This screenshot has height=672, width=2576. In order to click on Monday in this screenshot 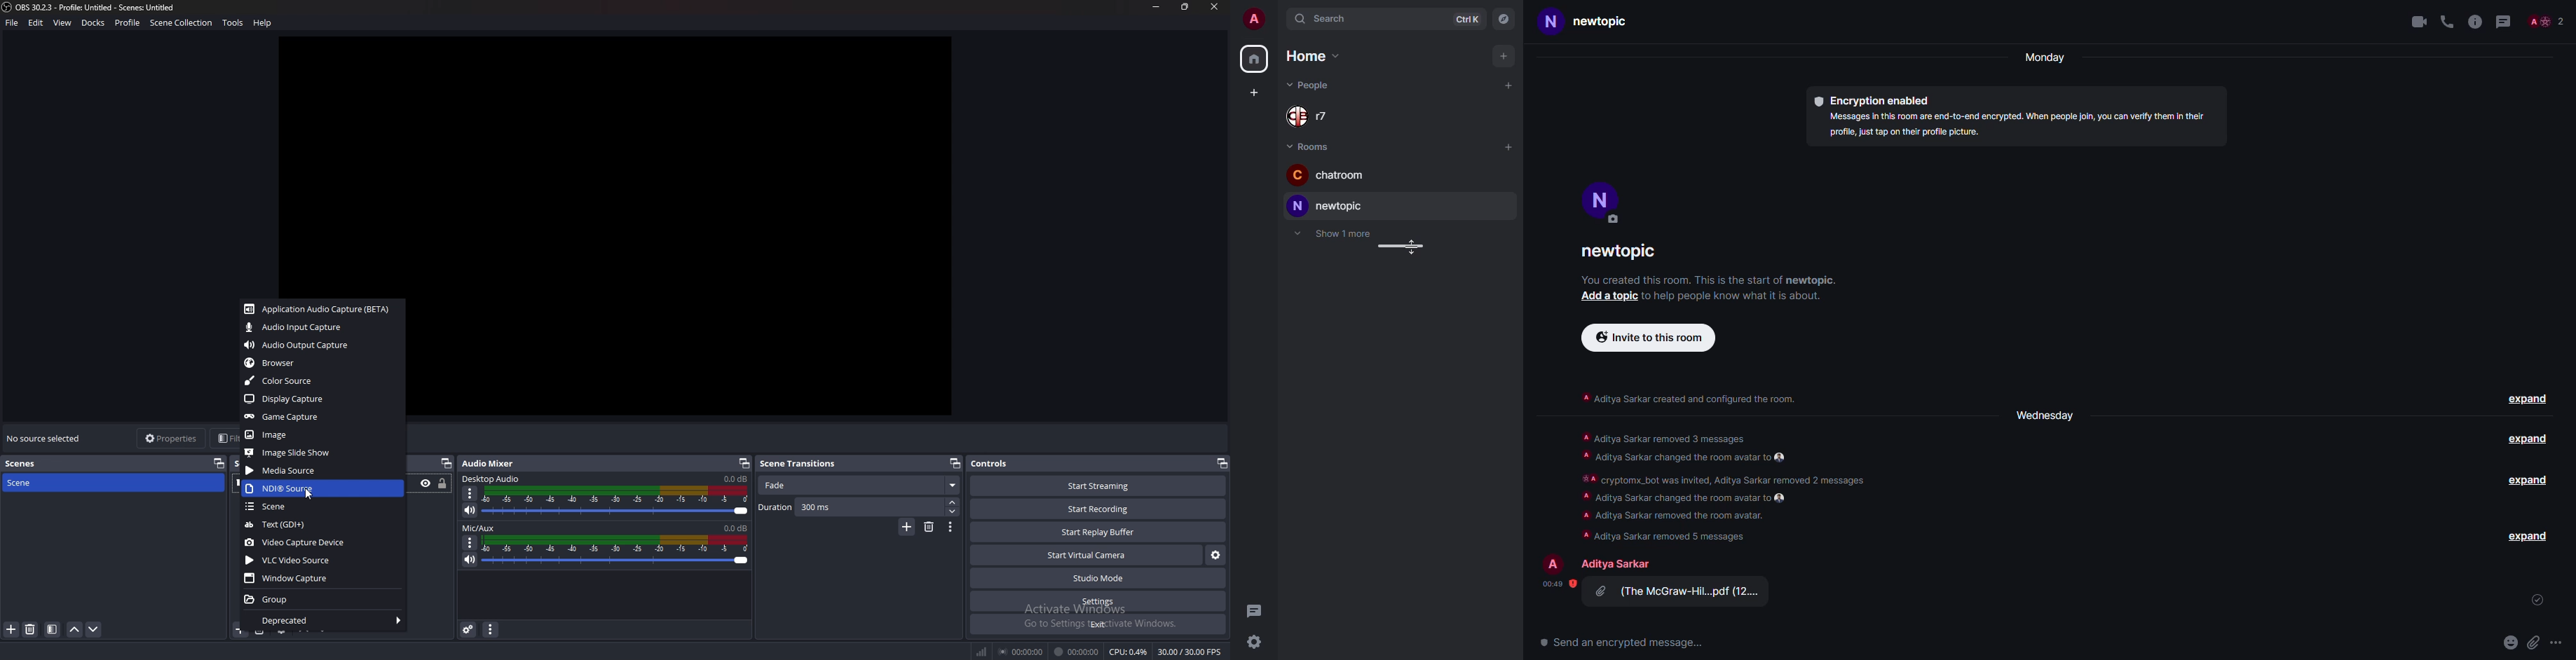, I will do `click(2042, 59)`.